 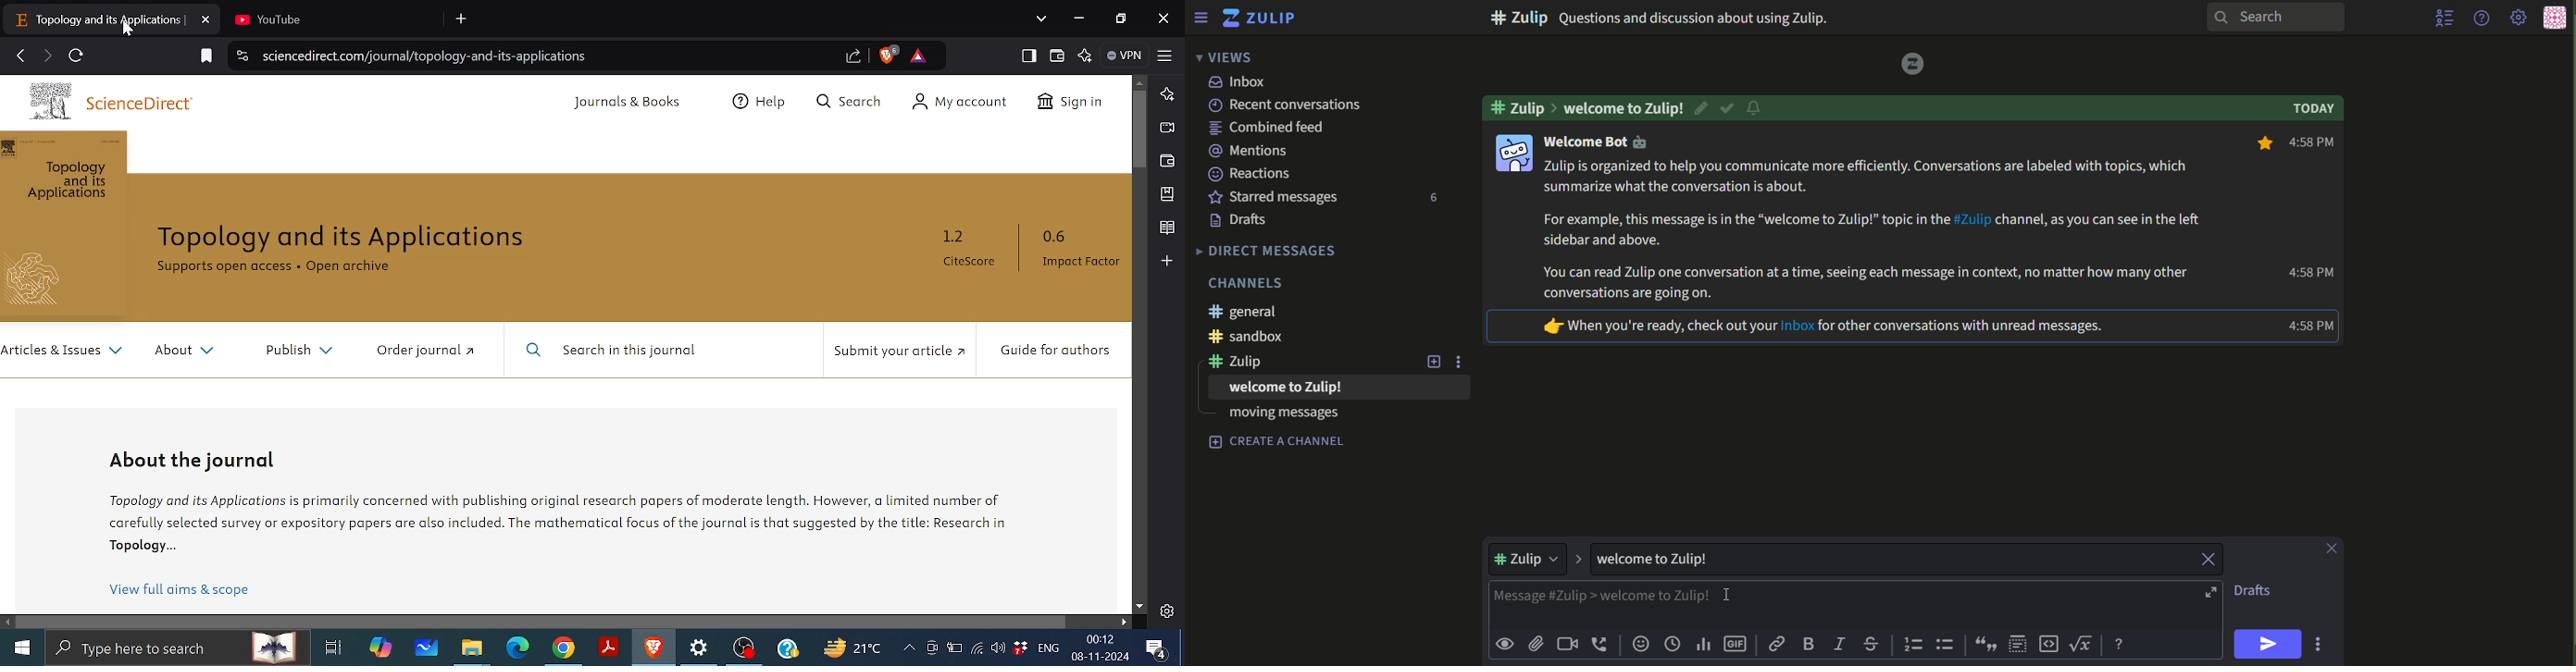 I want to click on text, so click(x=1273, y=391).